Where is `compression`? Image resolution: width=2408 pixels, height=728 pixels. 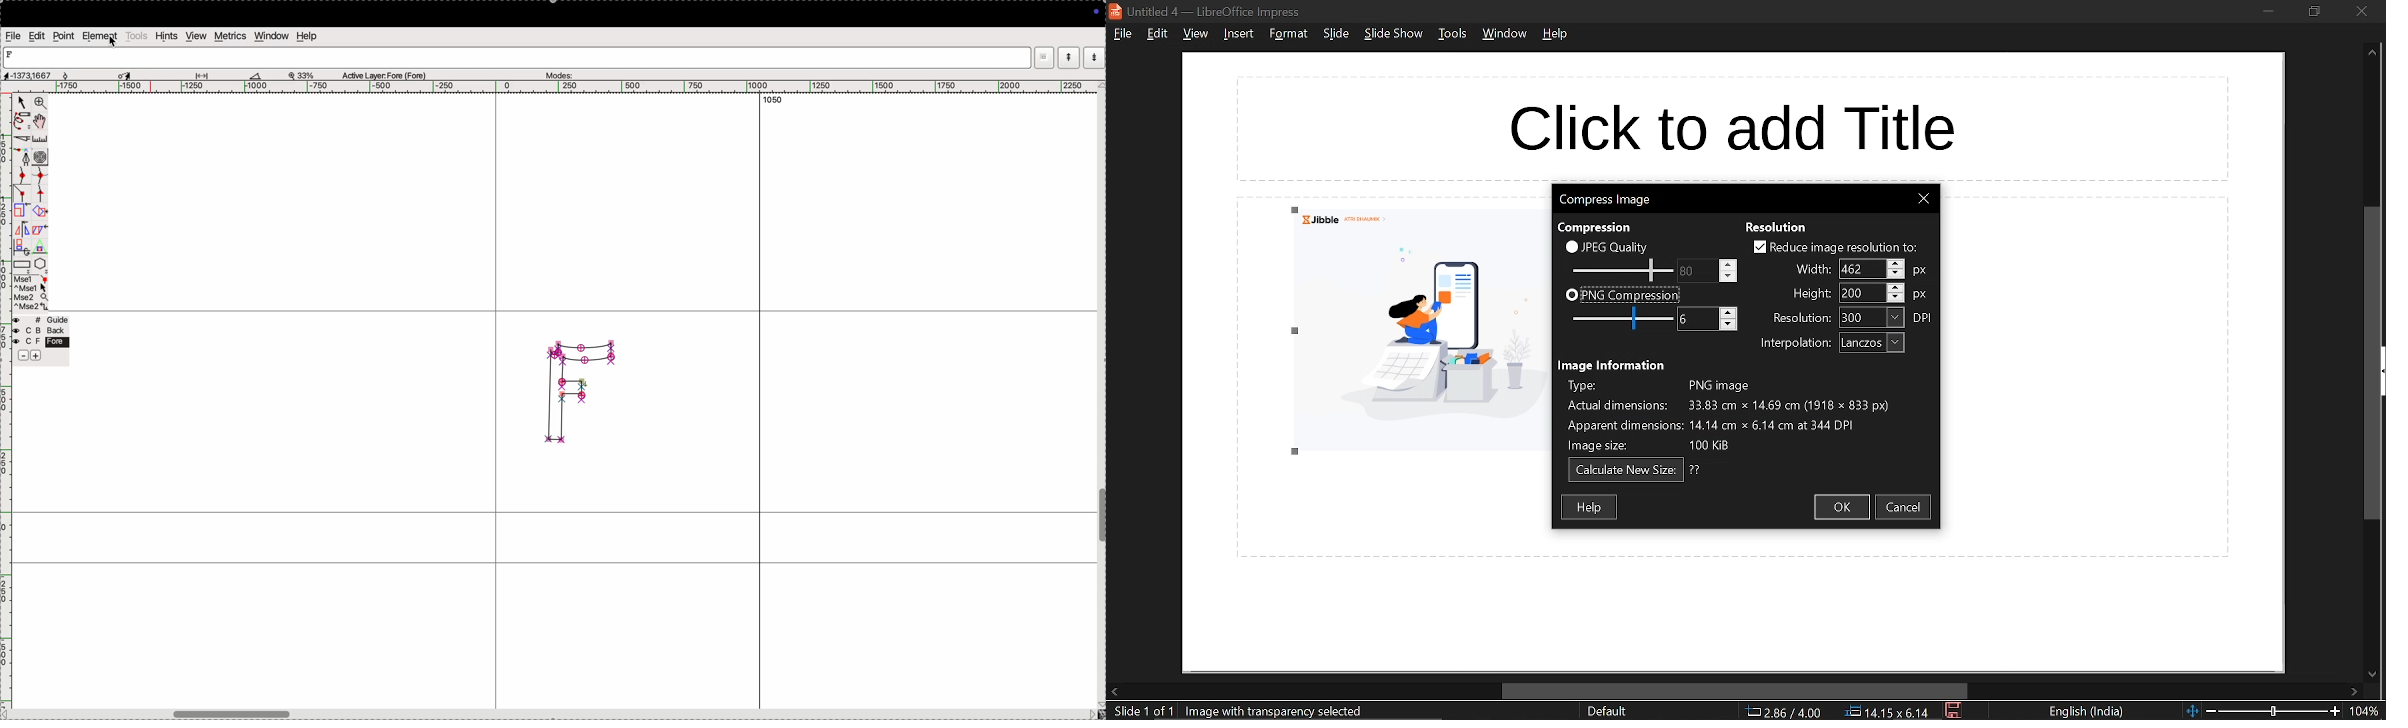 compression is located at coordinates (1593, 228).